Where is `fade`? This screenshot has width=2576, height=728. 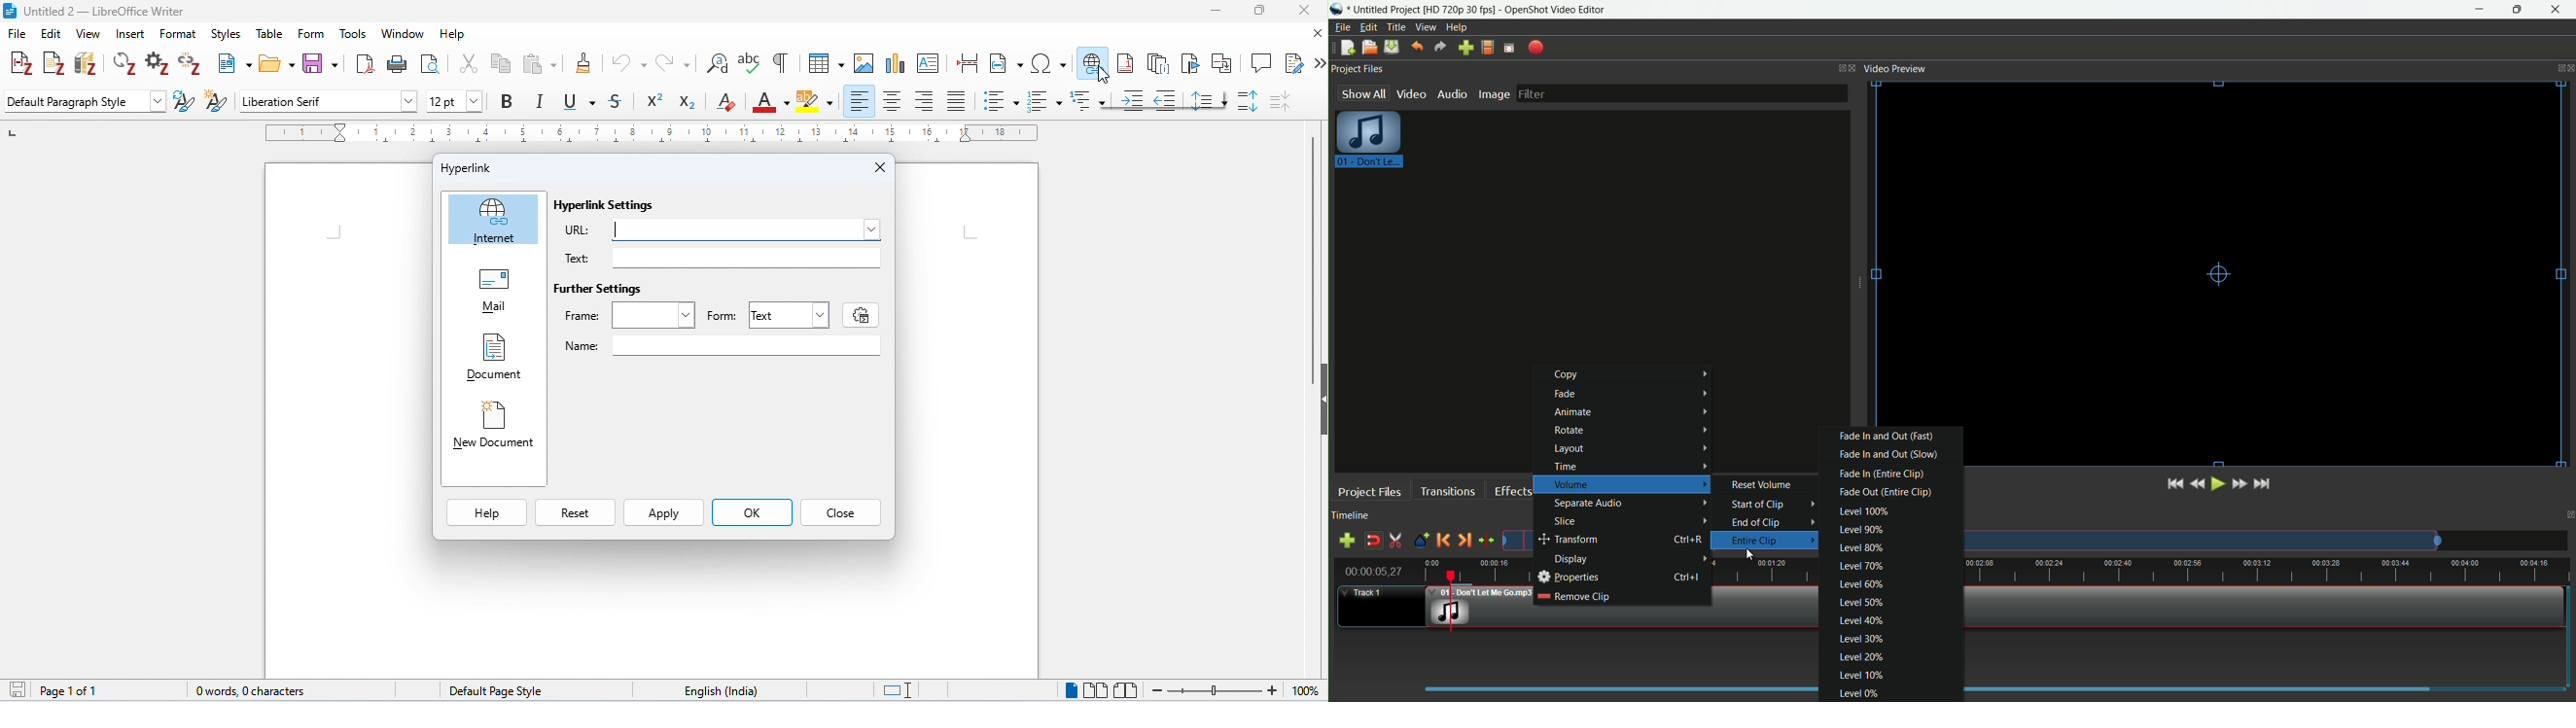 fade is located at coordinates (1637, 394).